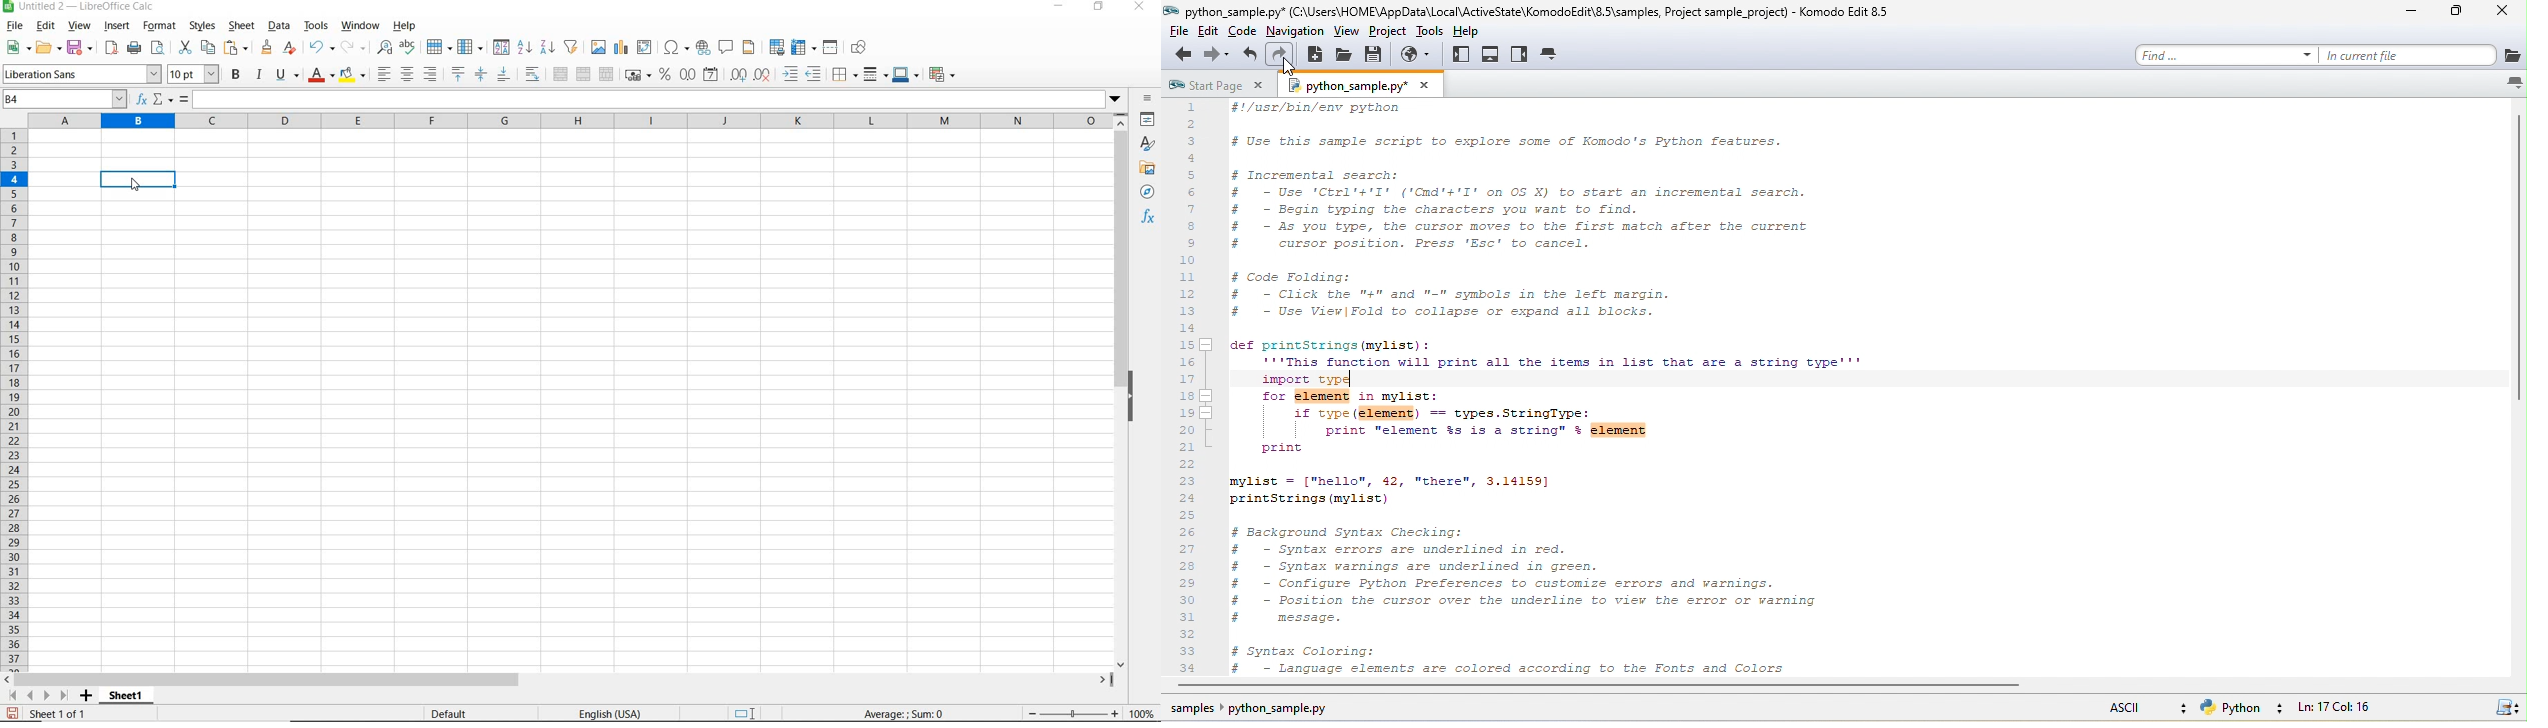 The image size is (2548, 728). What do you see at coordinates (599, 48) in the screenshot?
I see `insert image` at bounding box center [599, 48].